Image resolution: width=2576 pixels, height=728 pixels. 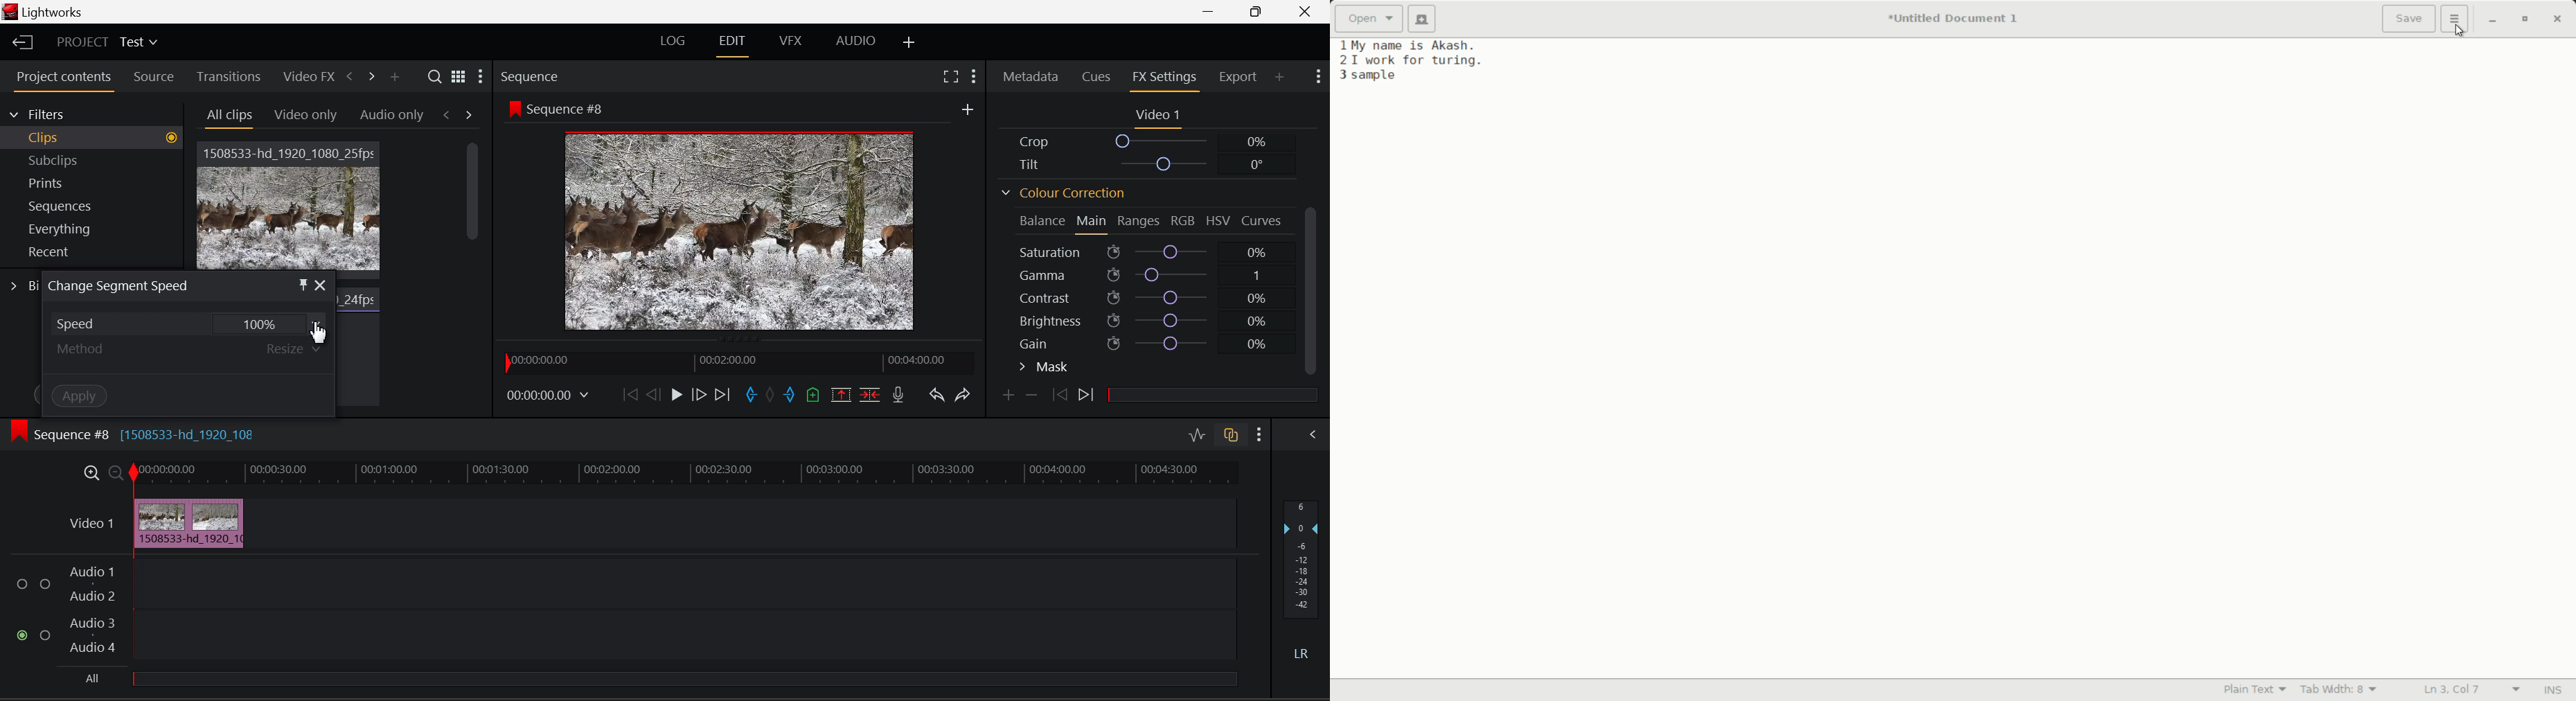 I want to click on lines and columns, so click(x=2470, y=690).